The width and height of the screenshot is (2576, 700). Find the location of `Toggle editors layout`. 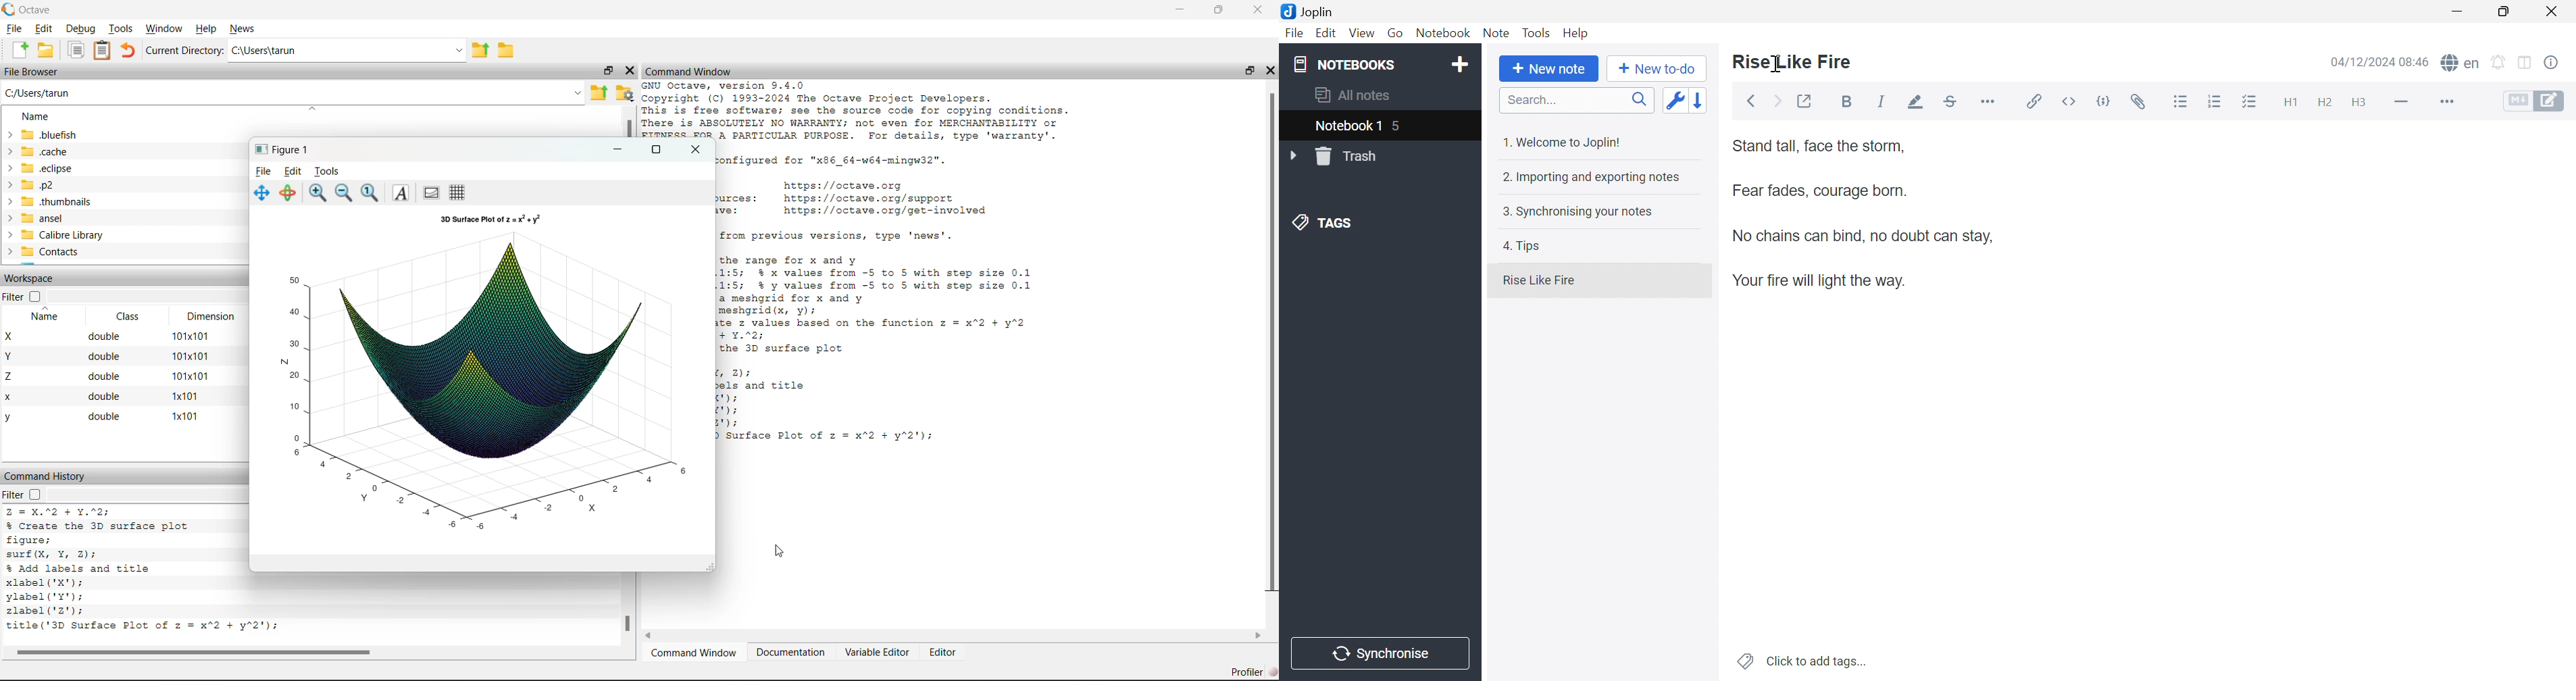

Toggle editors layout is located at coordinates (2525, 64).